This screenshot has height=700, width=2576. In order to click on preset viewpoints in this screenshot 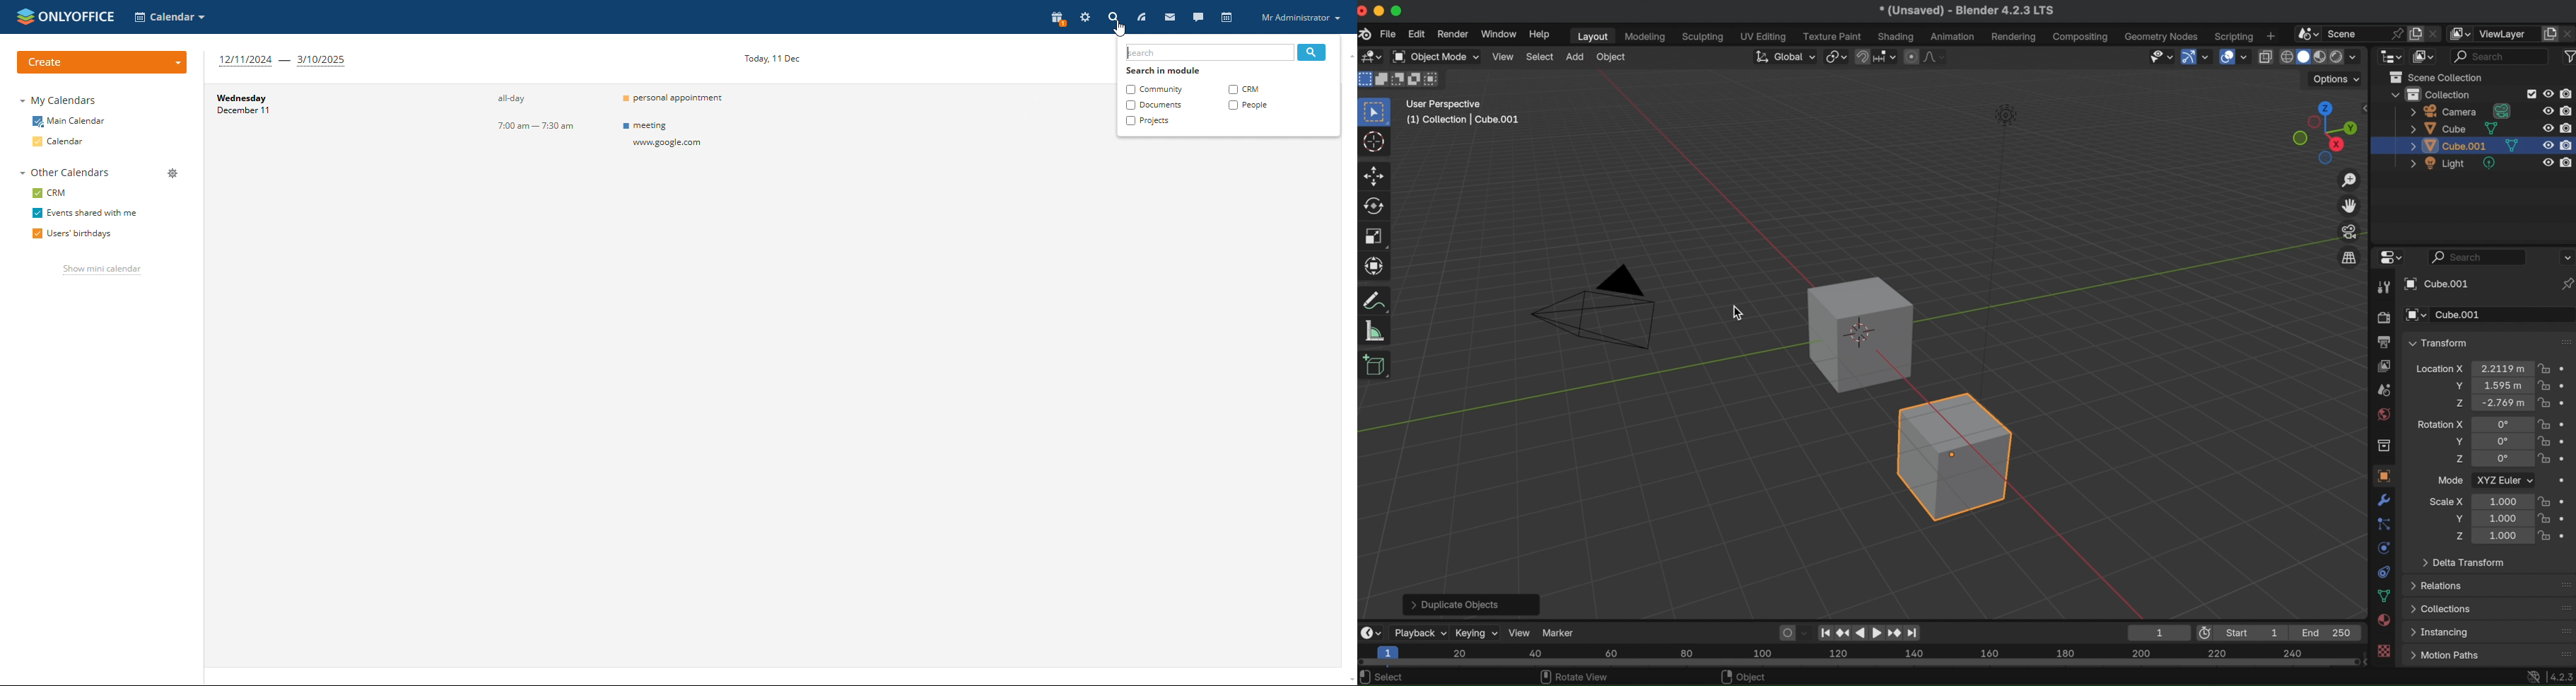, I will do `click(2322, 133)`.